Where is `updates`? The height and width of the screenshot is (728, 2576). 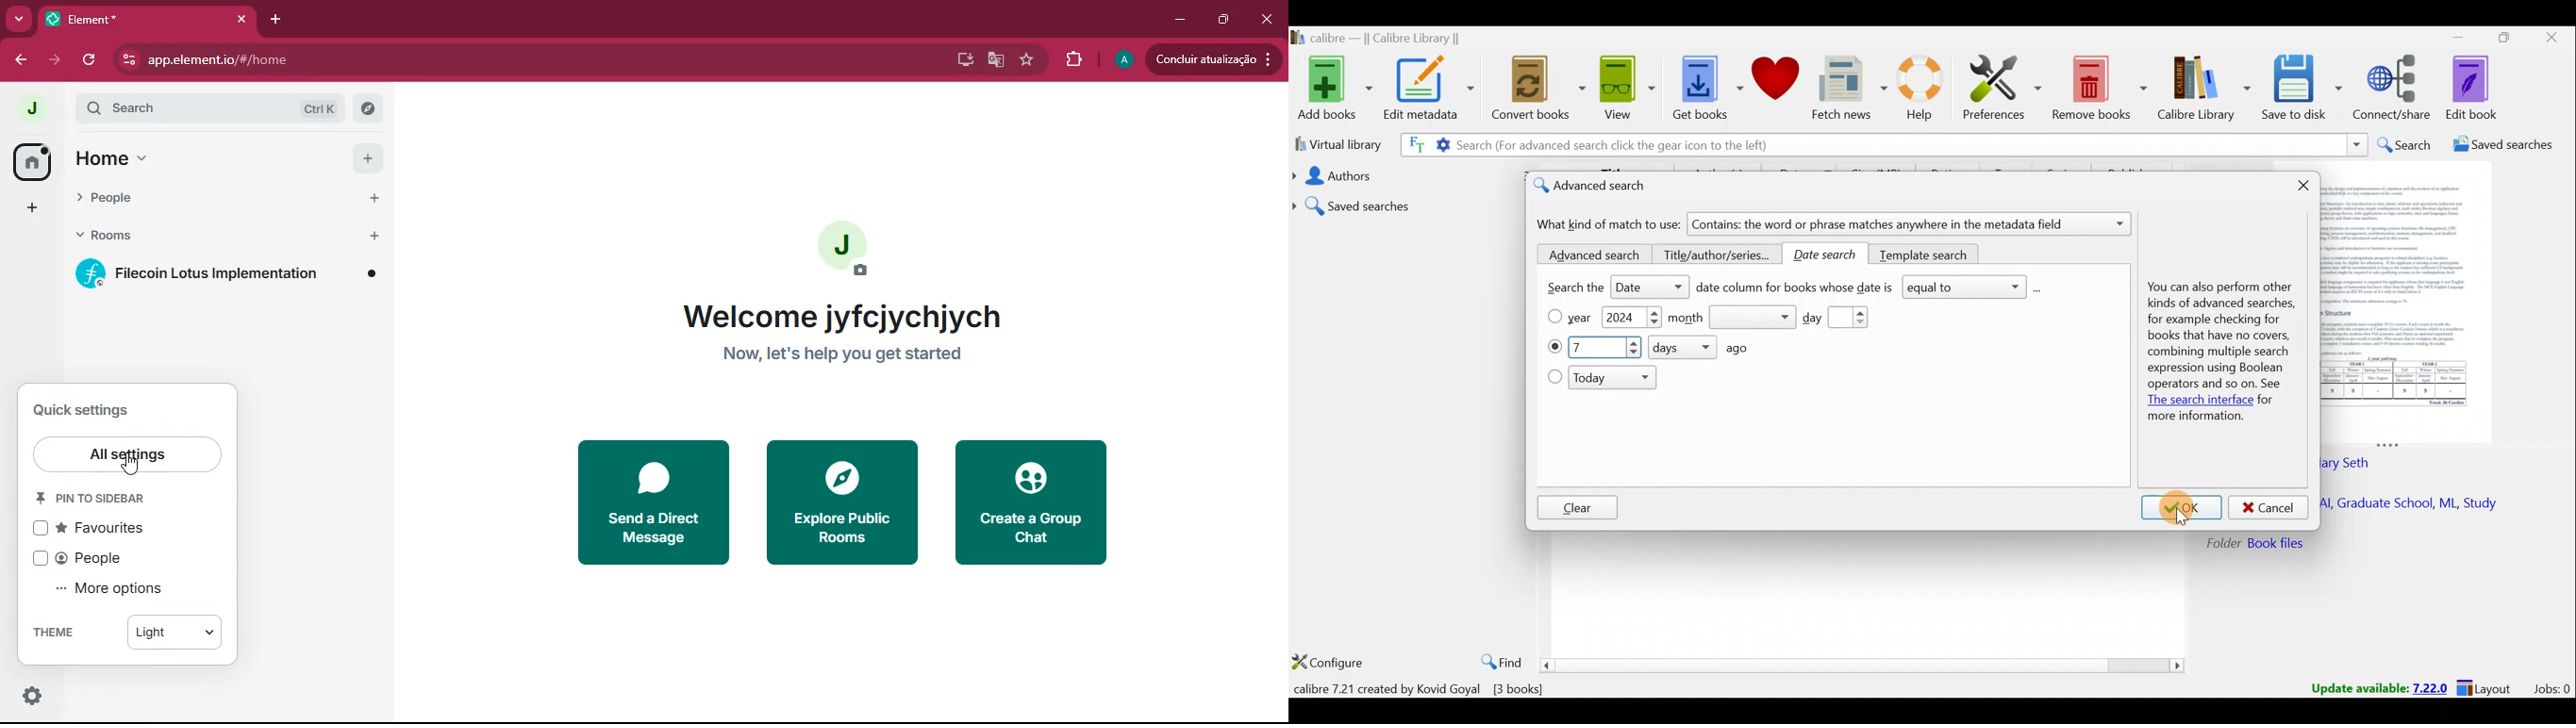 updates is located at coordinates (1212, 60).